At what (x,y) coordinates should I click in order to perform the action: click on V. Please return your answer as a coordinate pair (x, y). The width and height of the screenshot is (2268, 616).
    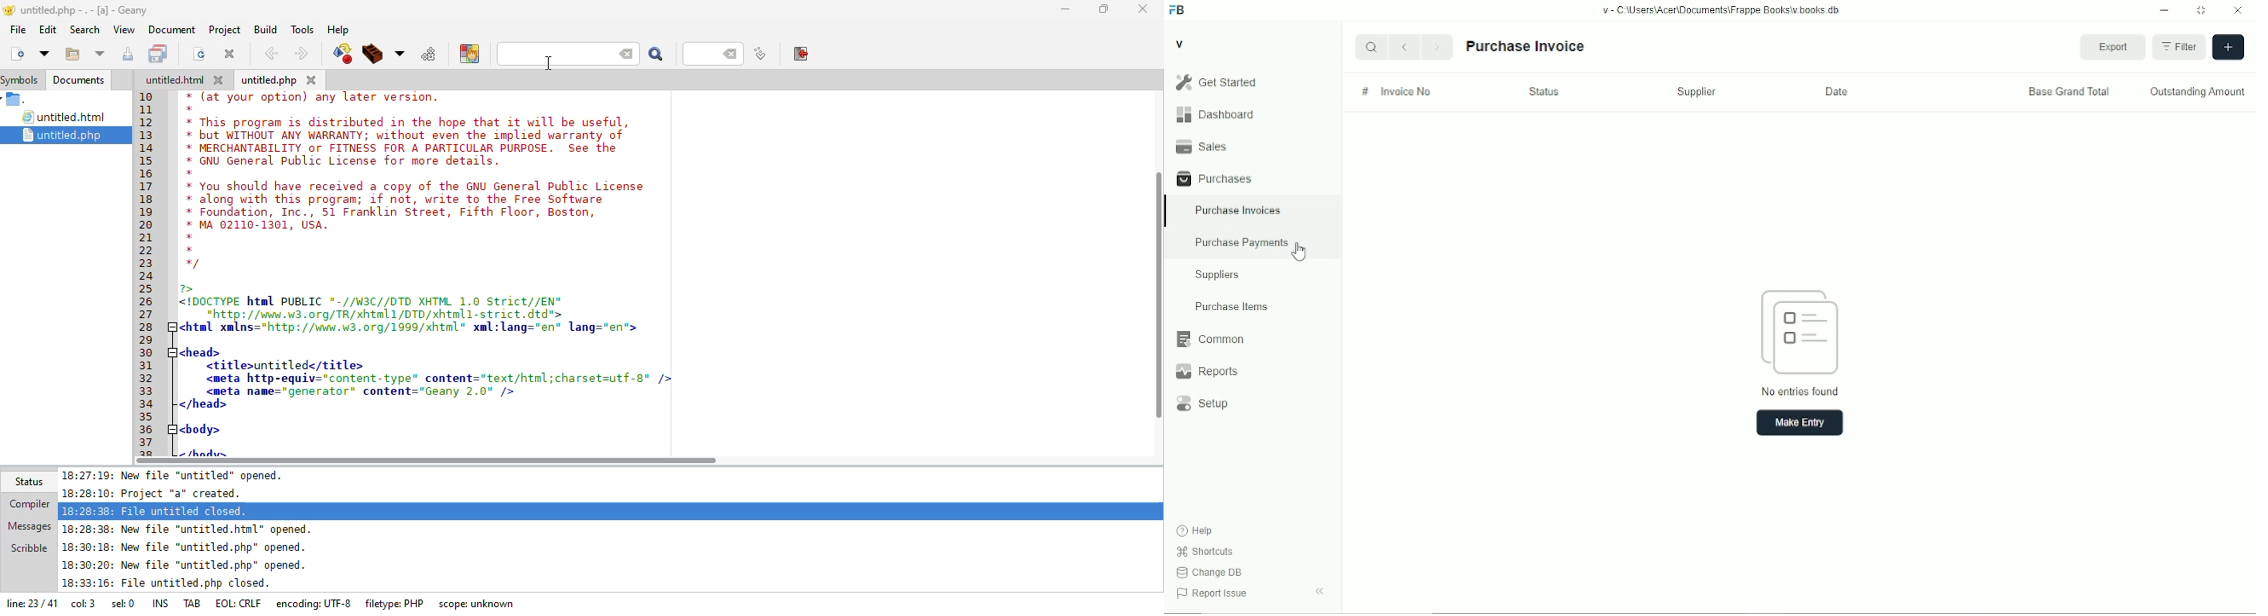
    Looking at the image, I should click on (1180, 43).